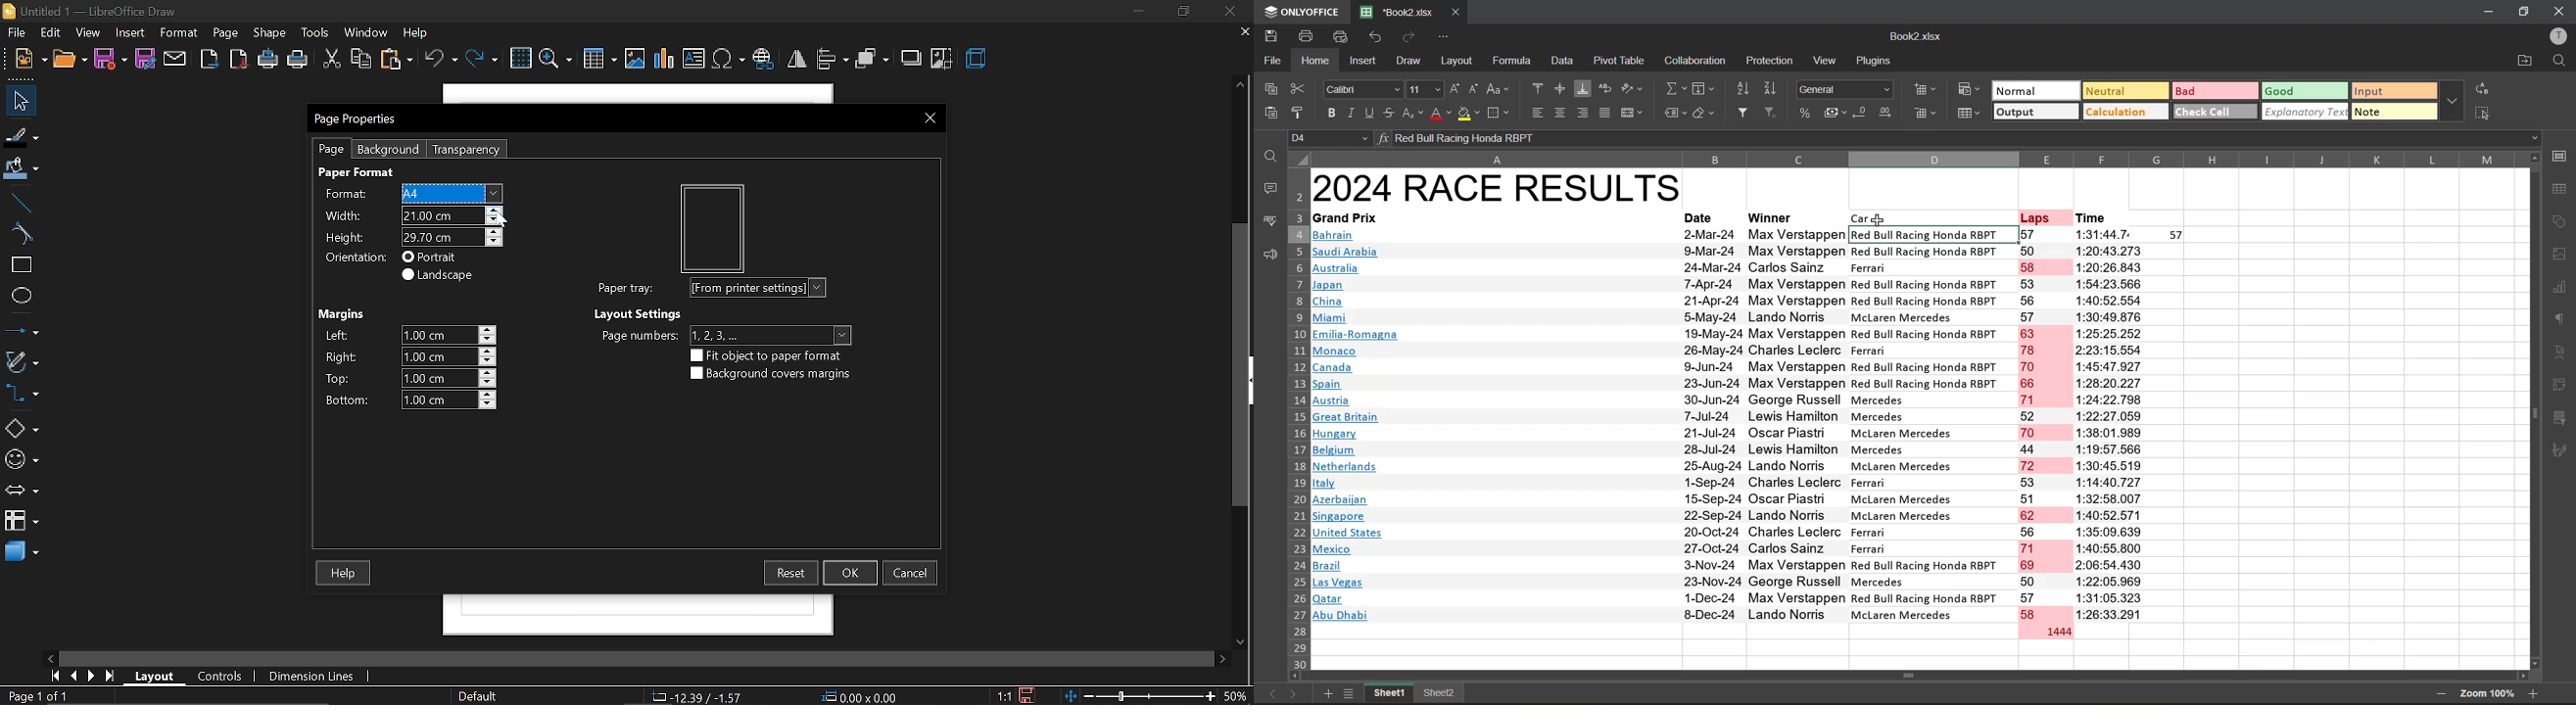  Describe the element at coordinates (343, 377) in the screenshot. I see `top margins` at that location.